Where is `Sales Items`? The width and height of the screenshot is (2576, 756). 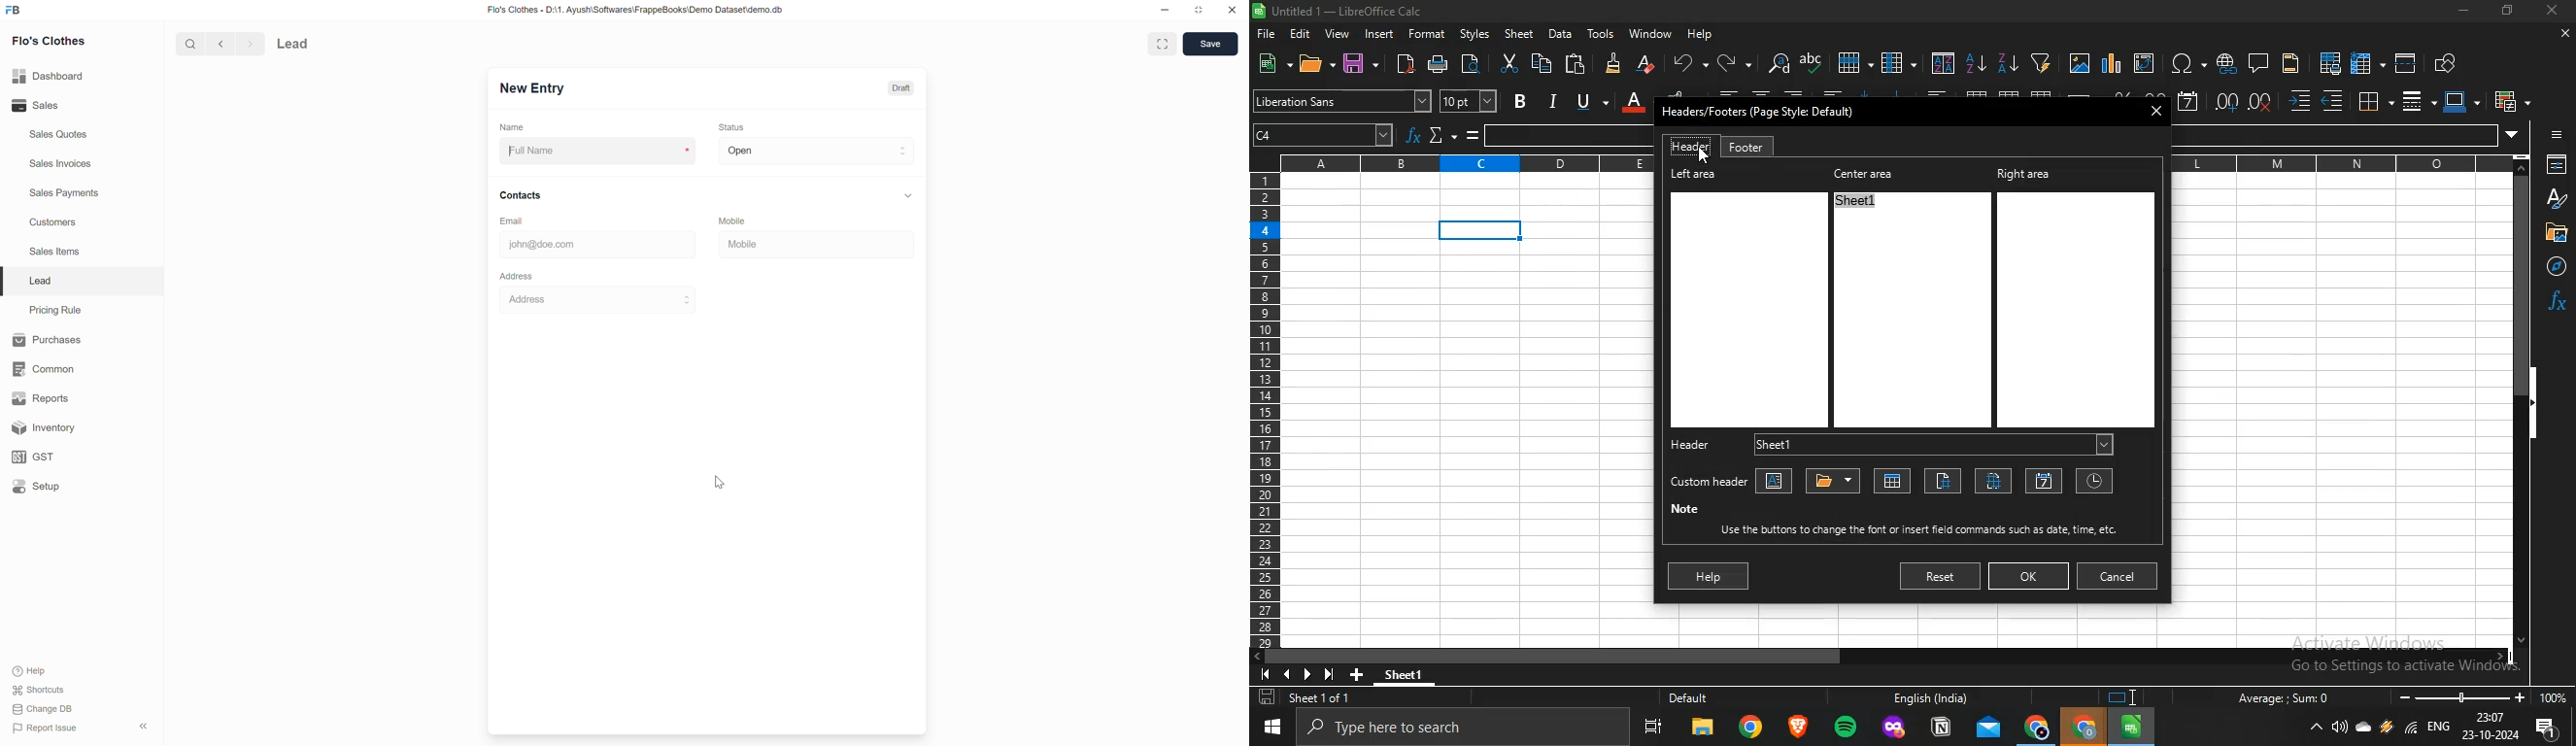 Sales Items is located at coordinates (59, 254).